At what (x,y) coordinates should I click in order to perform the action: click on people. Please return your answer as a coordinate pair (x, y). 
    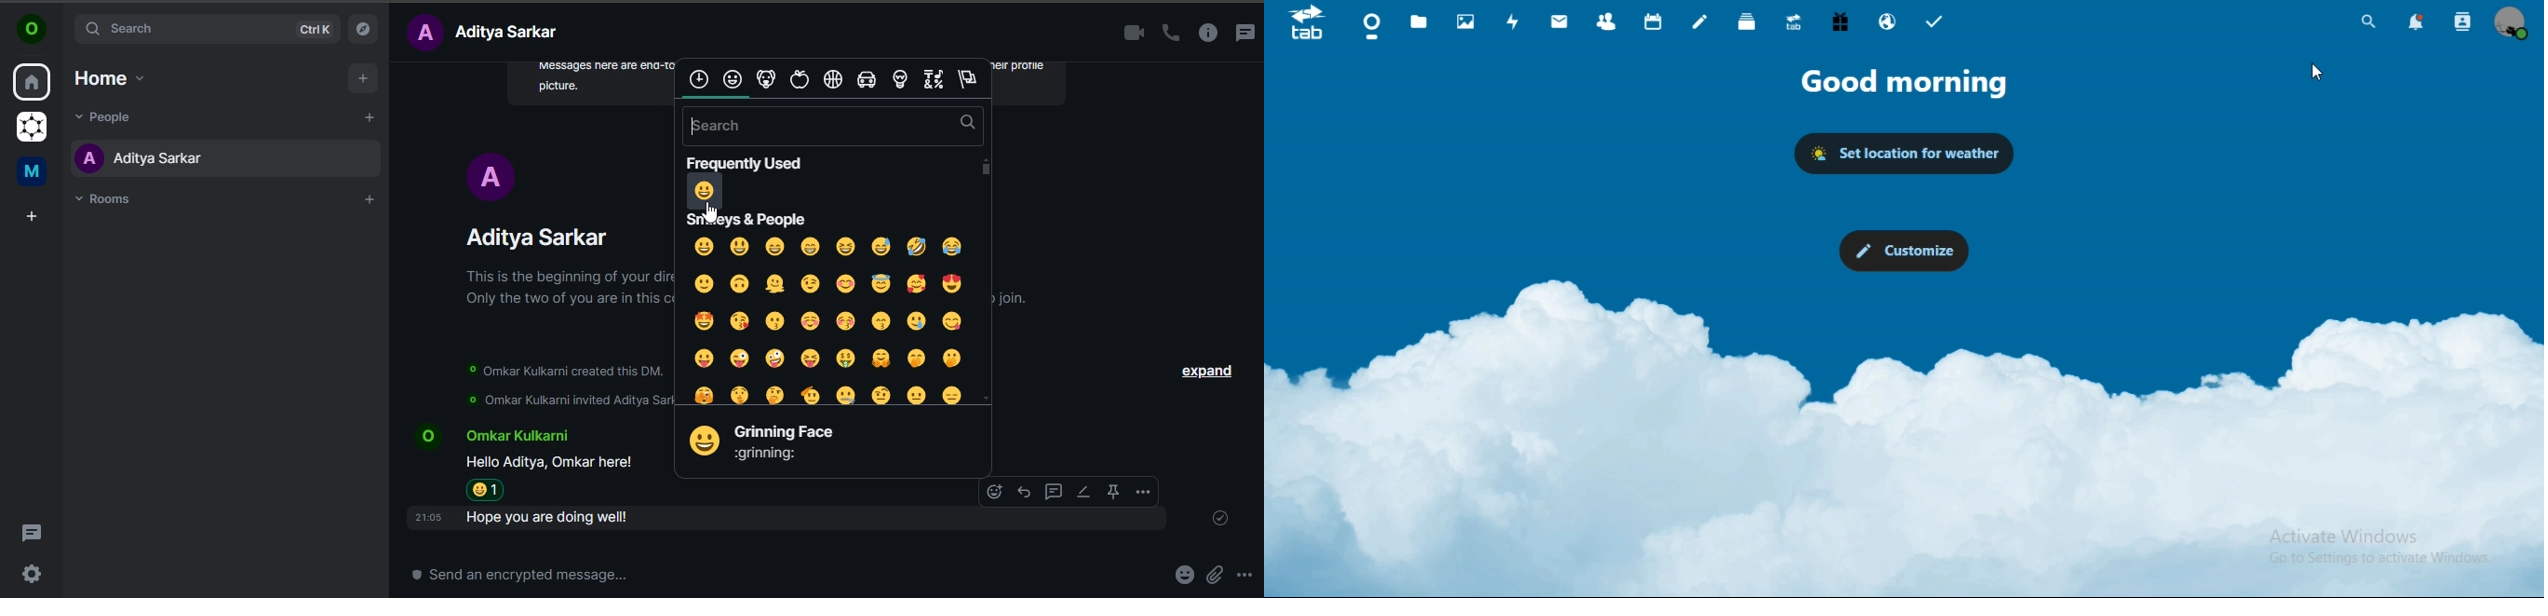
    Looking at the image, I should click on (109, 116).